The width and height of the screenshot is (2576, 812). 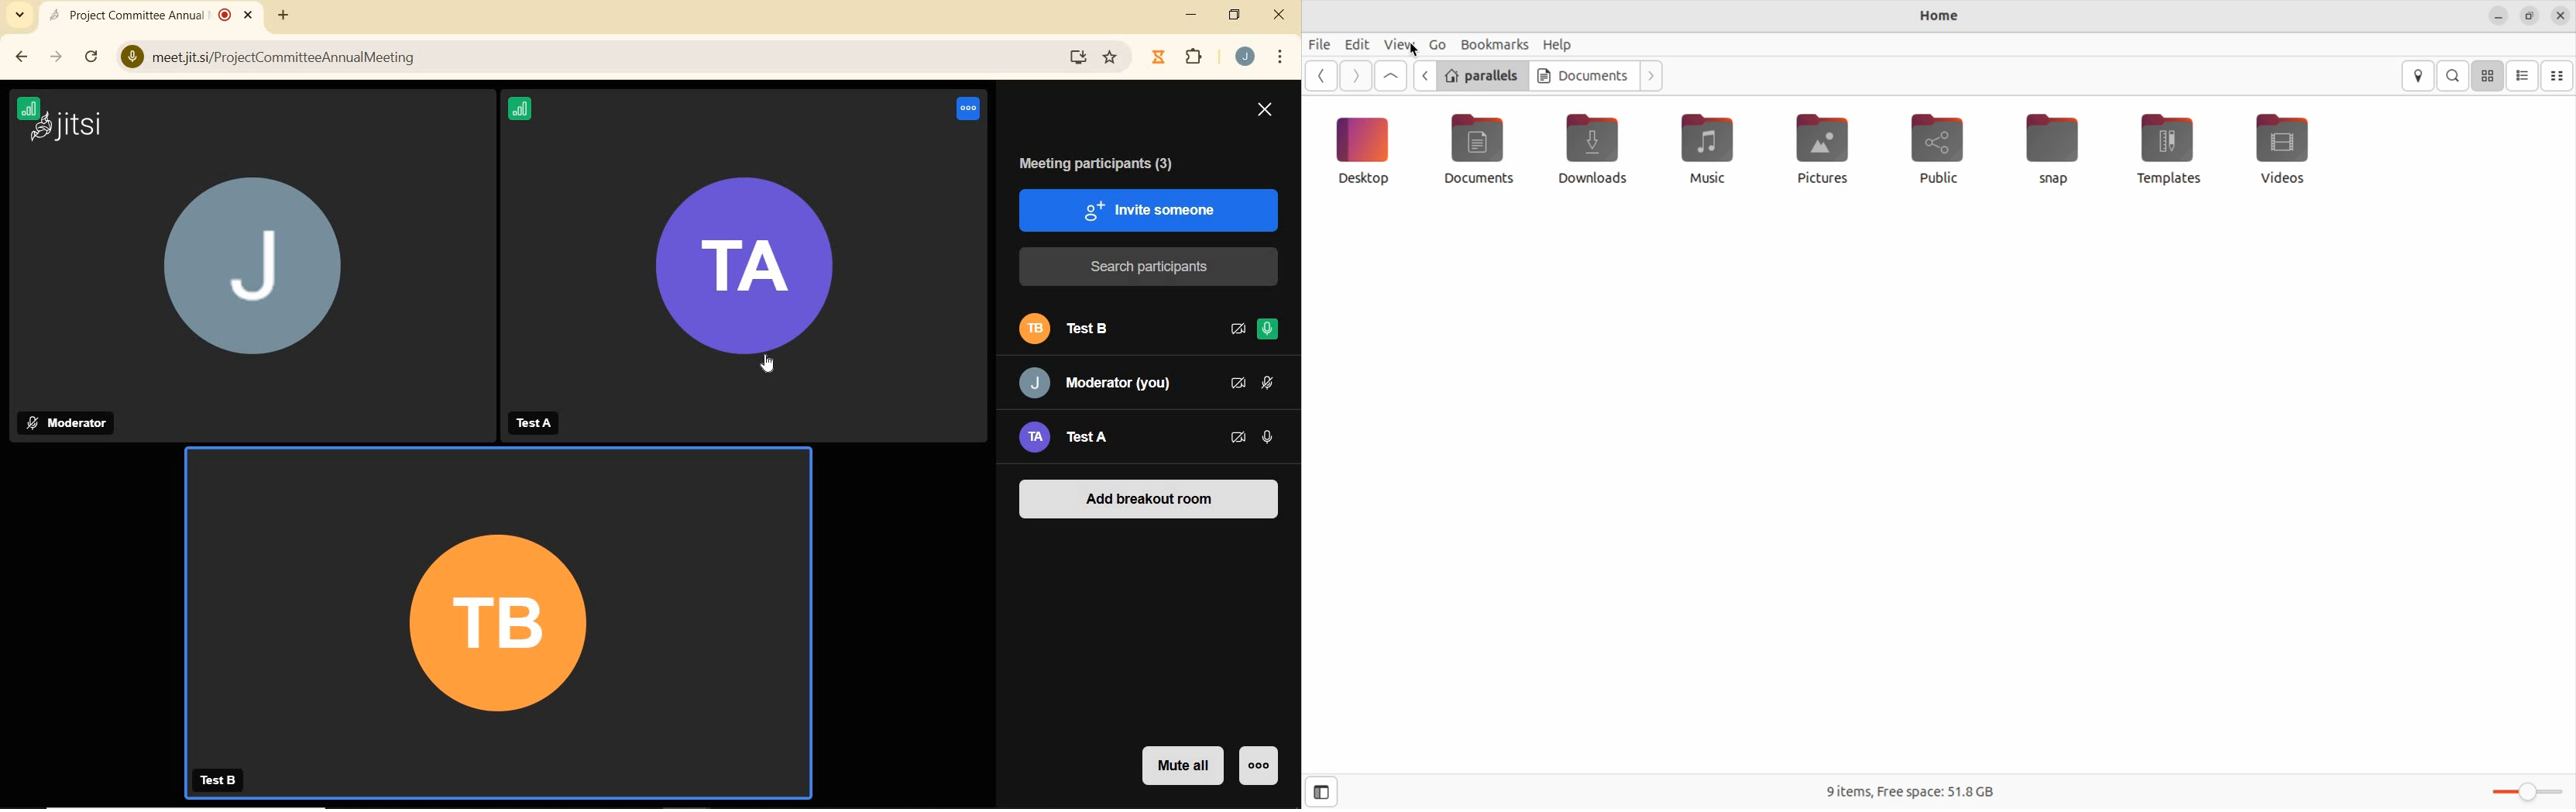 I want to click on MICROPHONE, so click(x=1266, y=331).